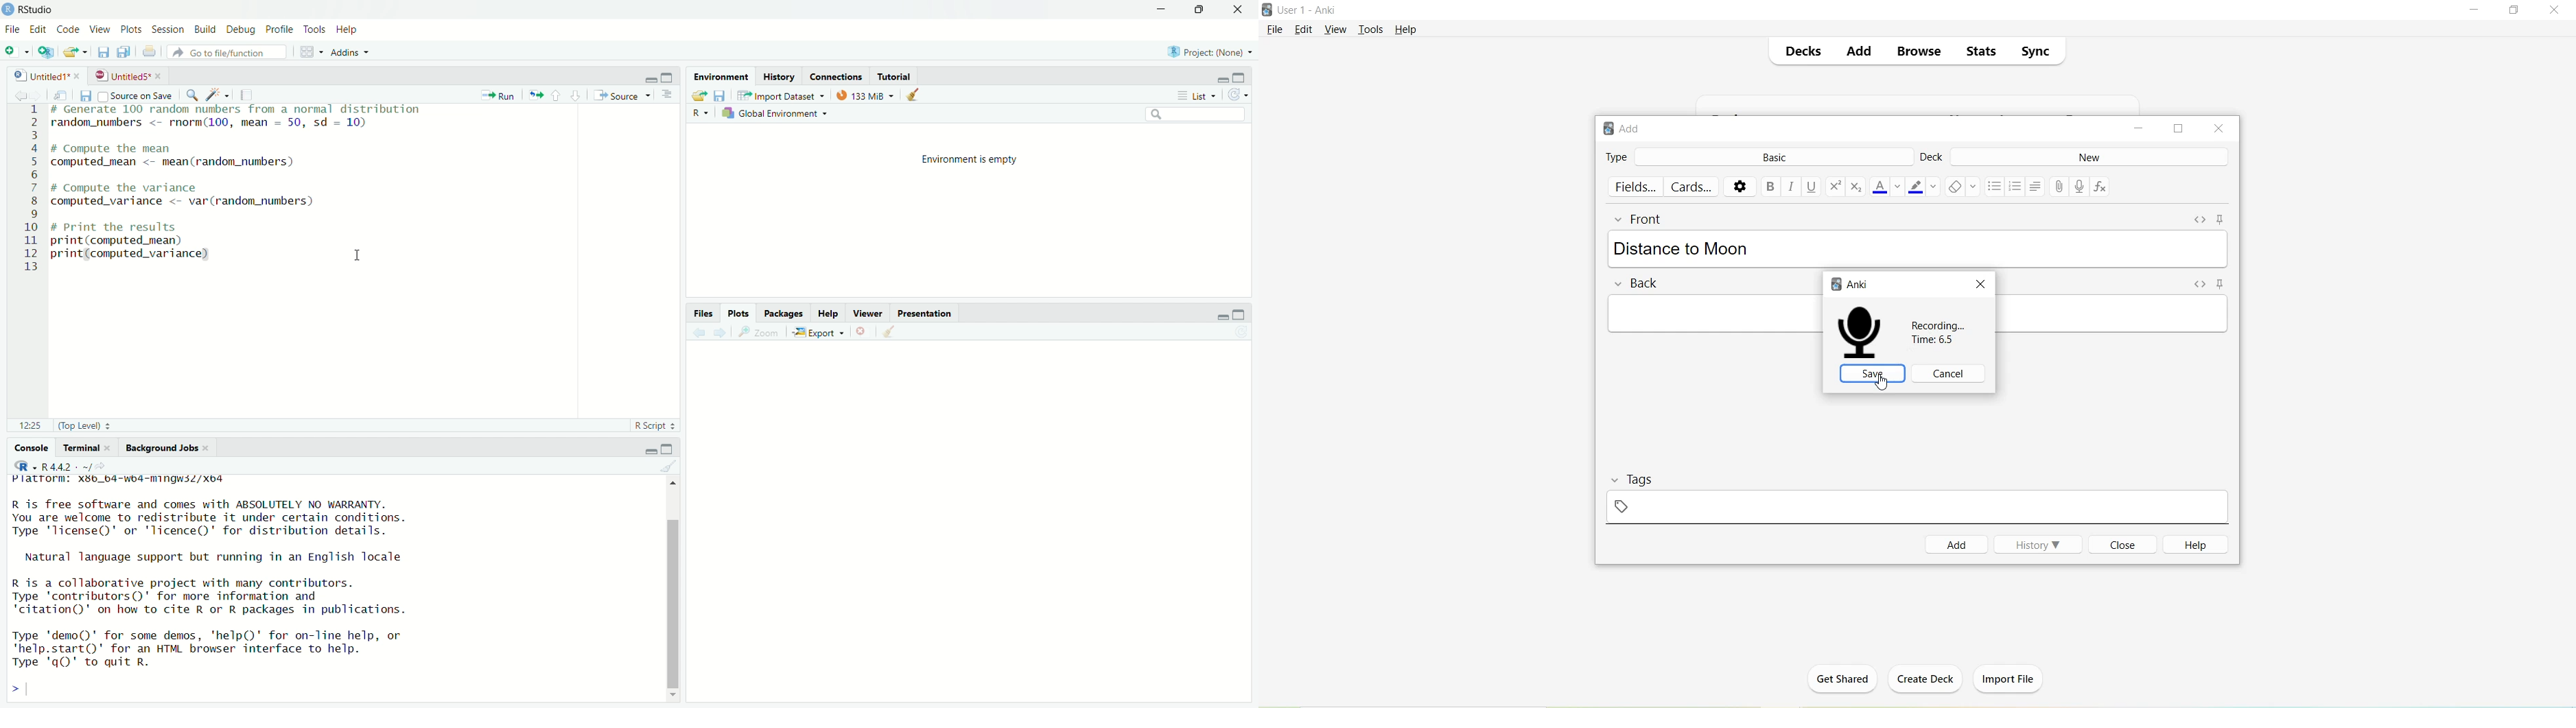 This screenshot has height=728, width=2576. Describe the element at coordinates (1770, 186) in the screenshot. I see `Bold` at that location.